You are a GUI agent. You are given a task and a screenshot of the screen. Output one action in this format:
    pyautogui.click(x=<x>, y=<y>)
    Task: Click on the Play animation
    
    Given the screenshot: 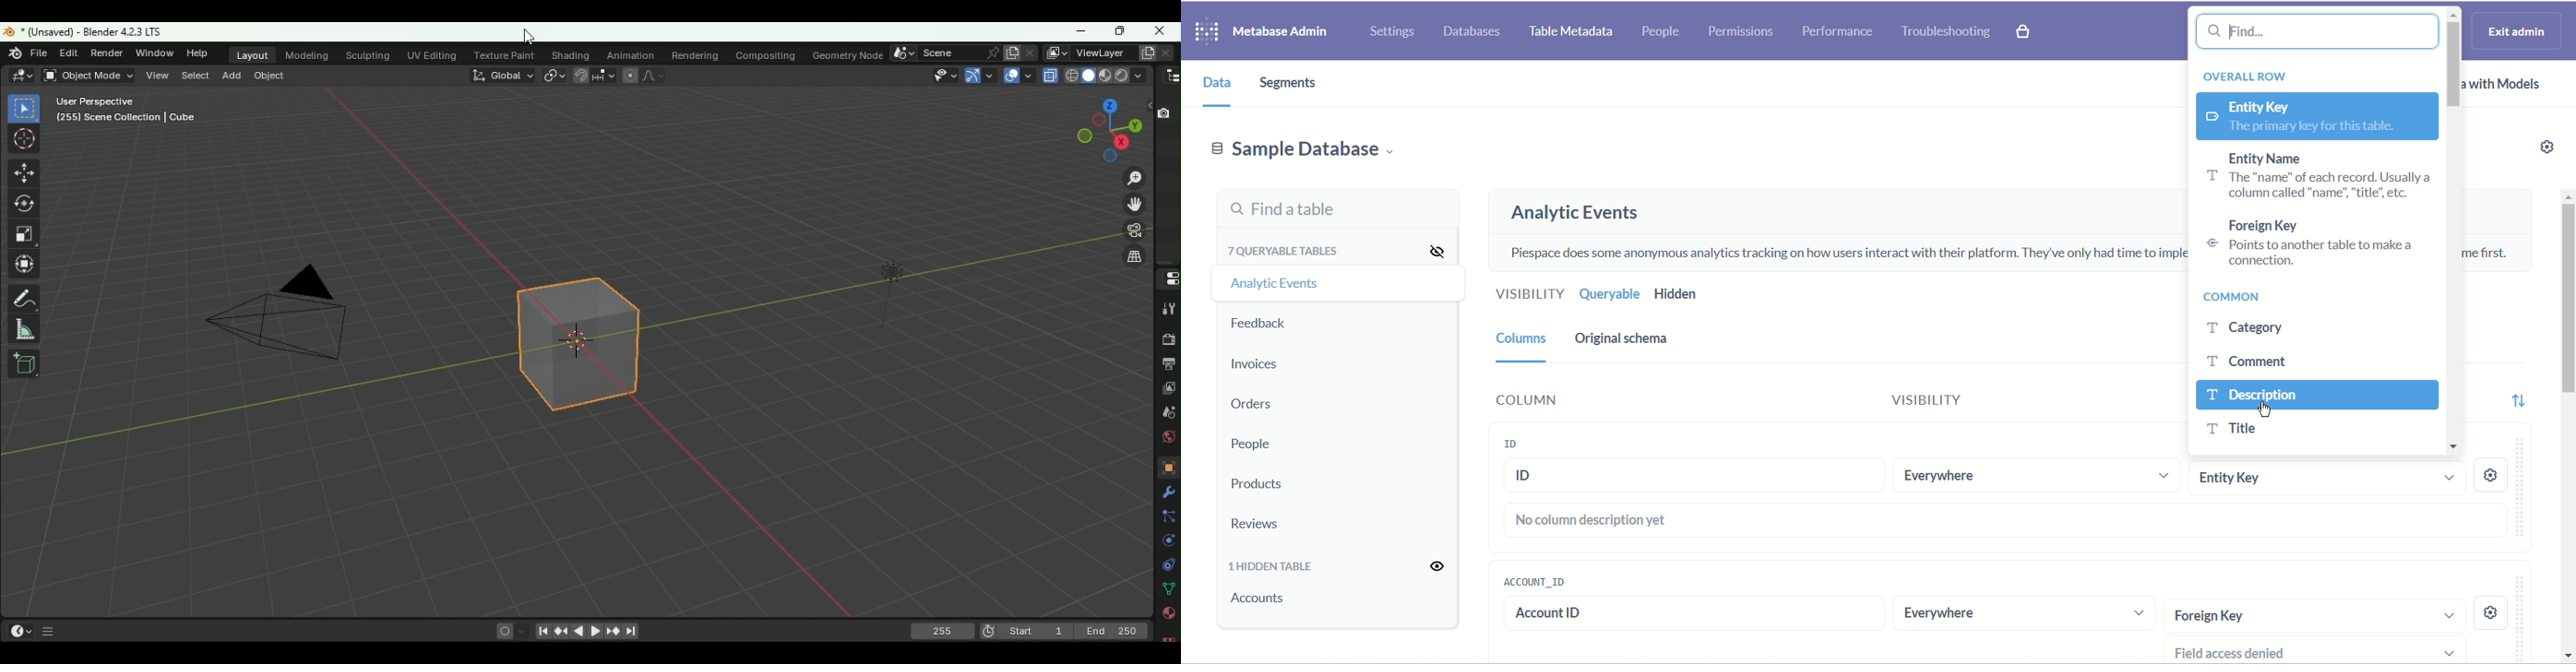 What is the action you would take?
    pyautogui.click(x=596, y=632)
    